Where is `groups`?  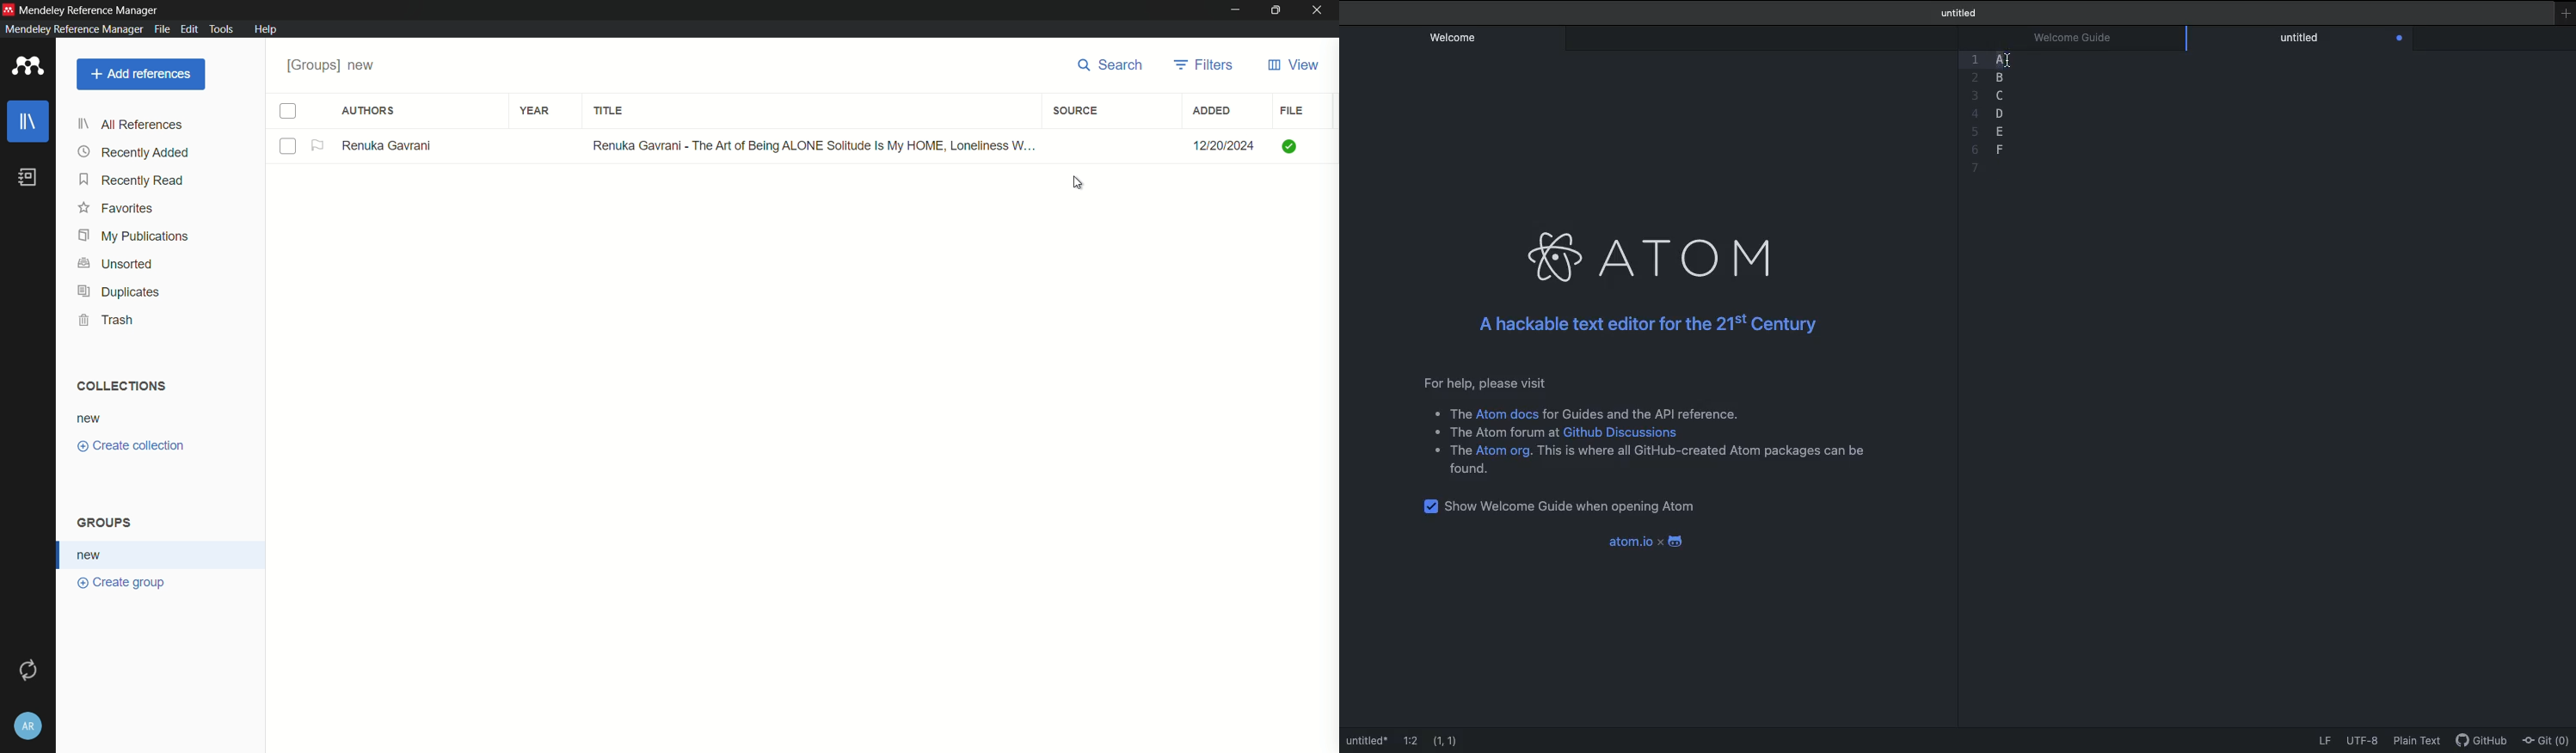
groups is located at coordinates (332, 67).